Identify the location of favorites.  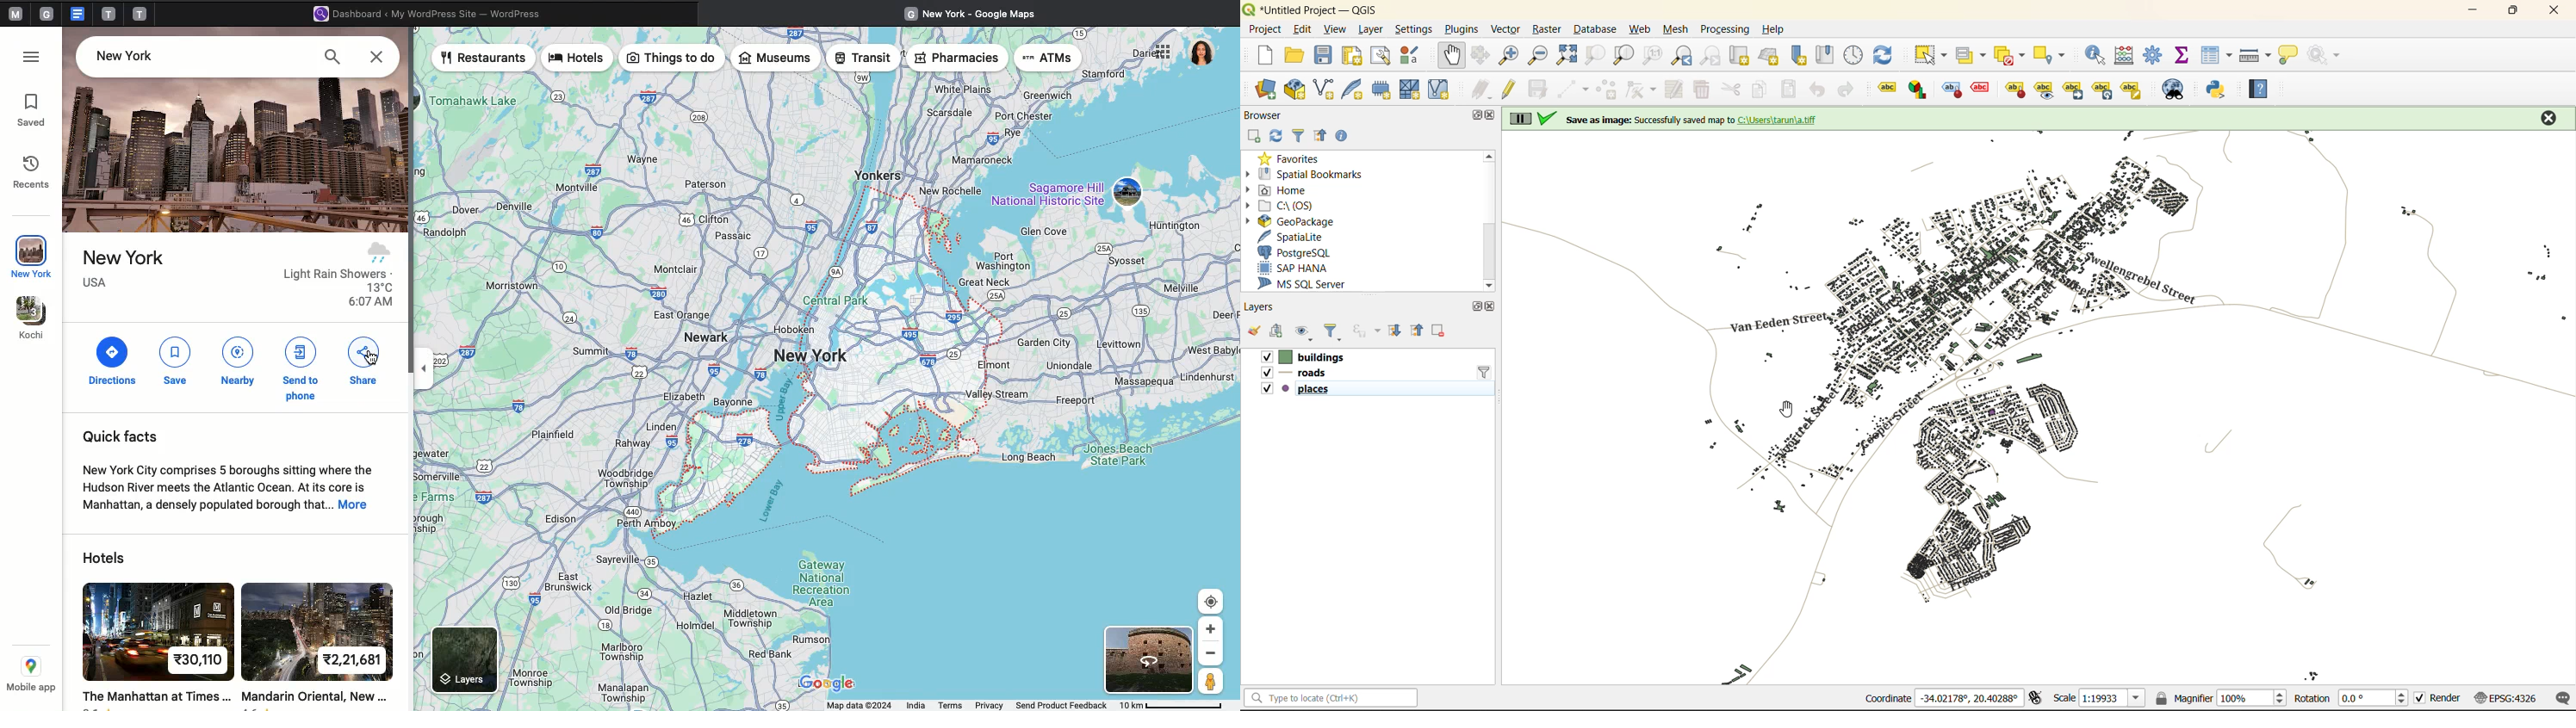
(1295, 158).